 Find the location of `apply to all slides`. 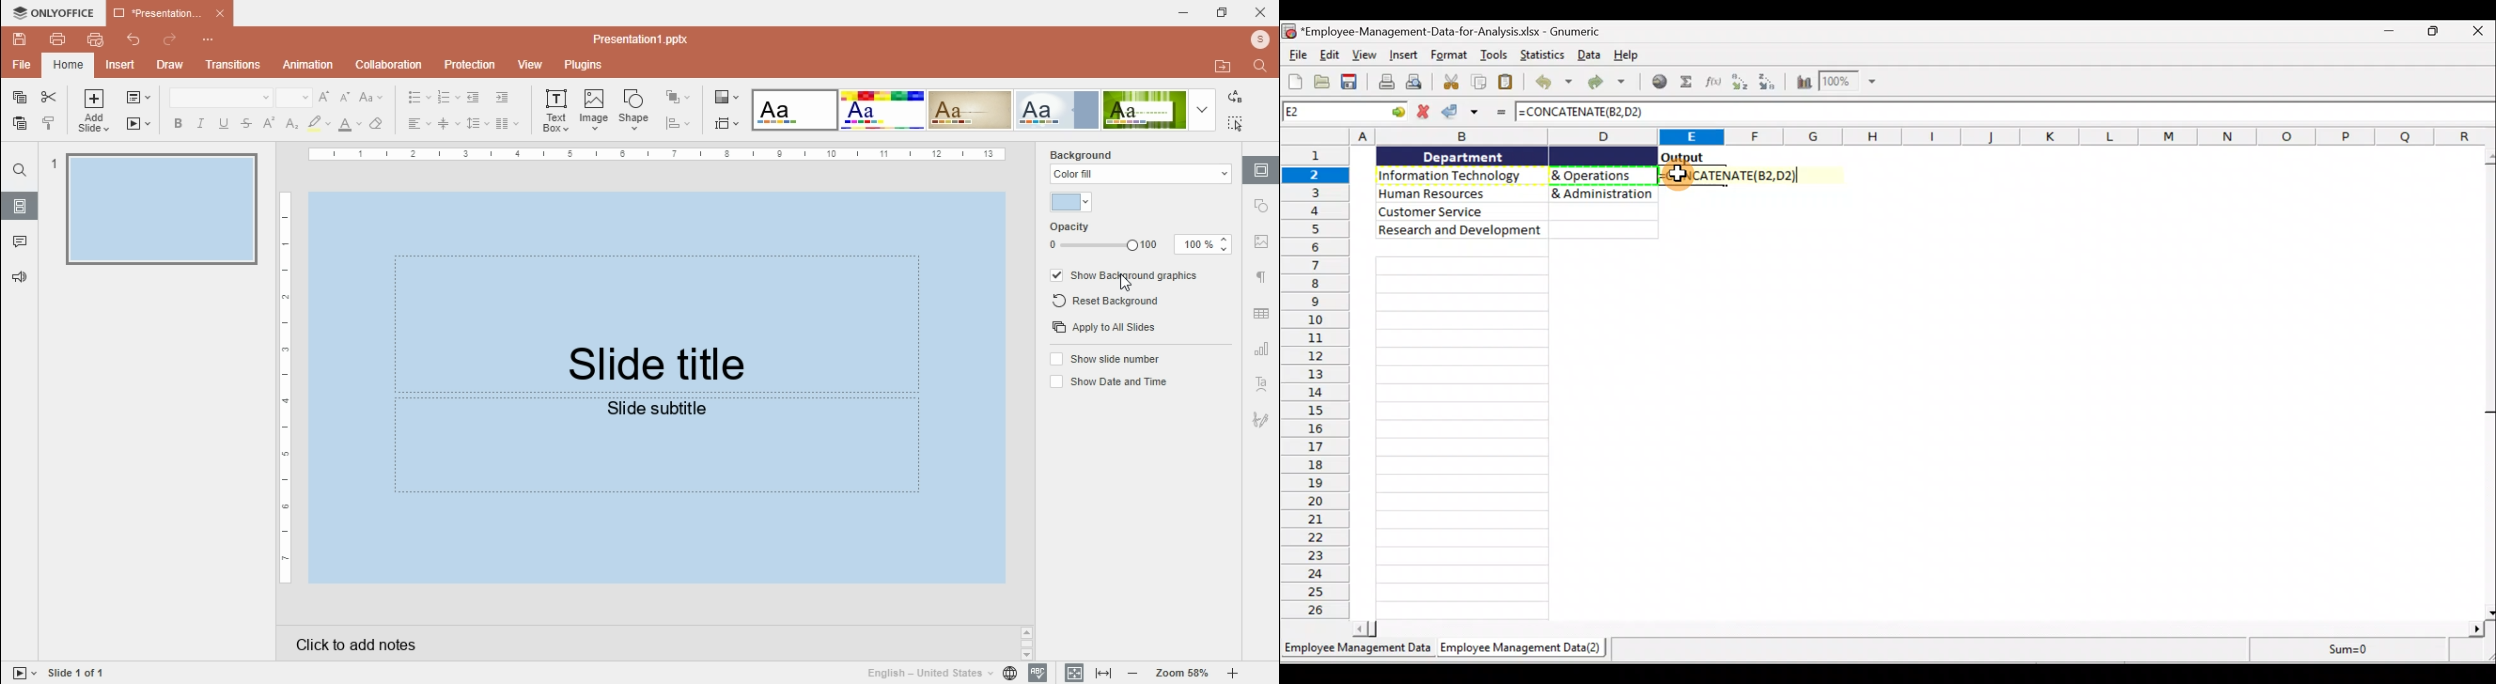

apply to all slides is located at coordinates (1103, 327).